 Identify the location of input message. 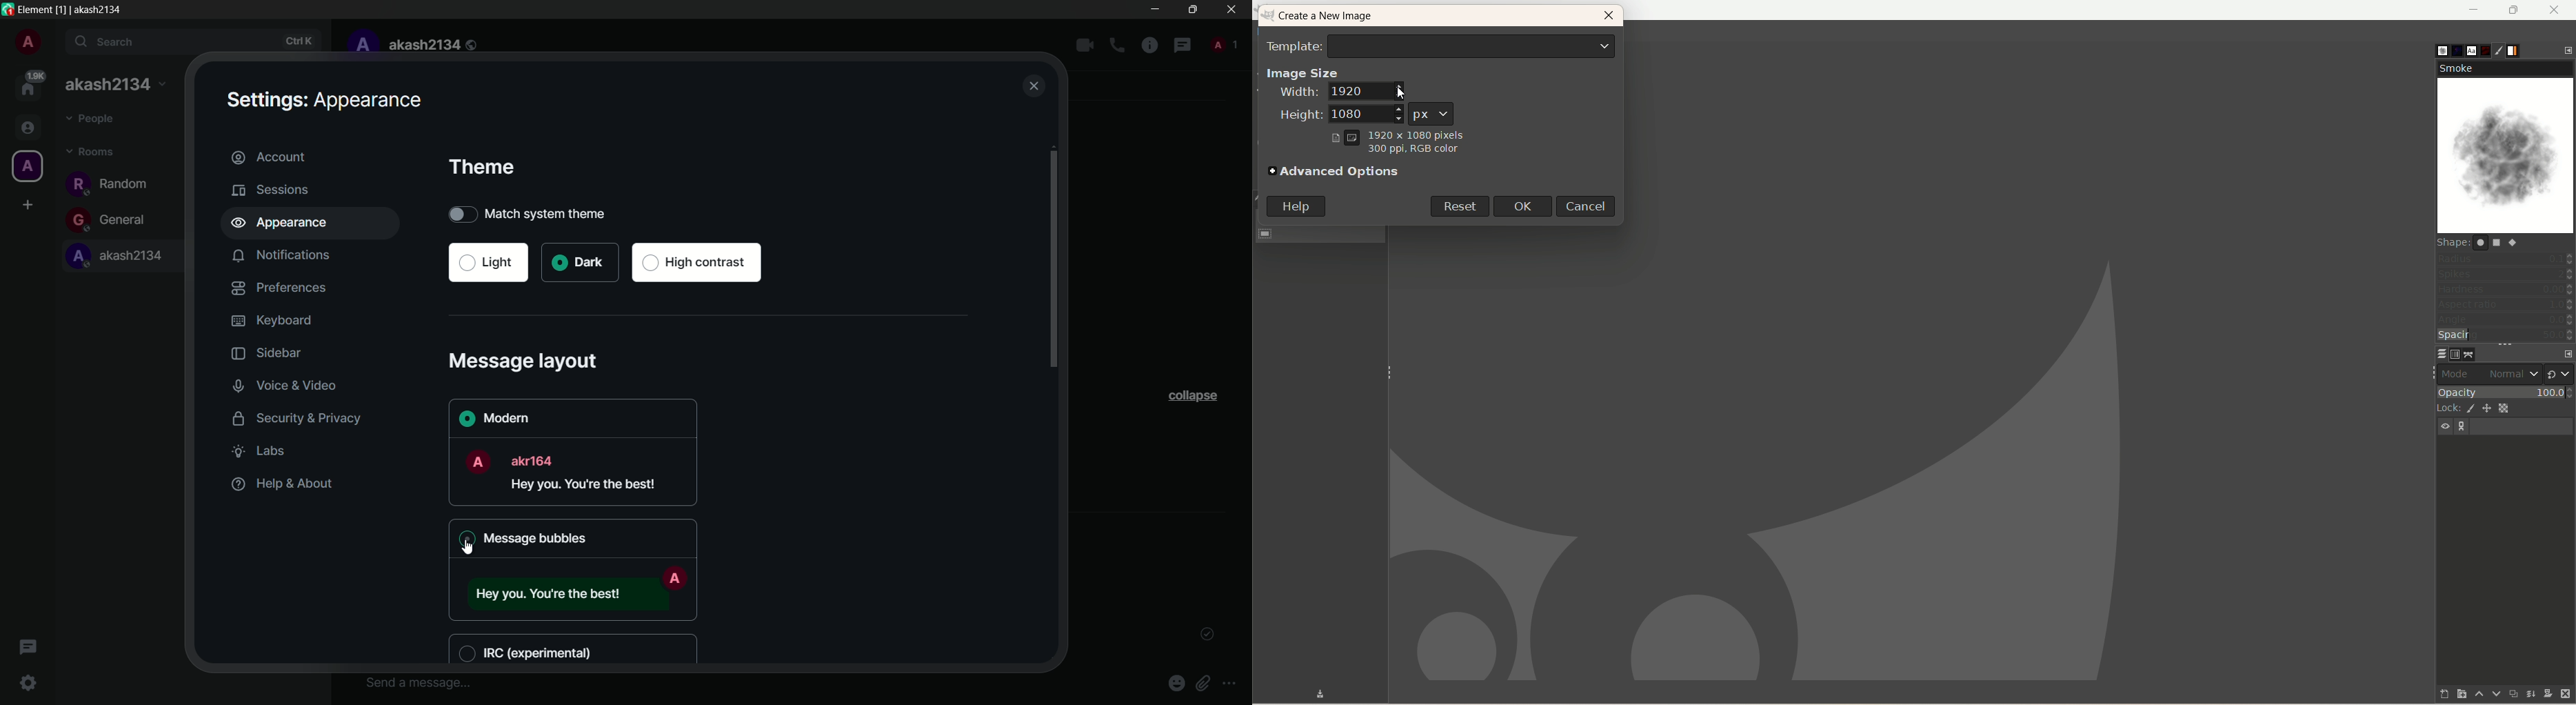
(418, 682).